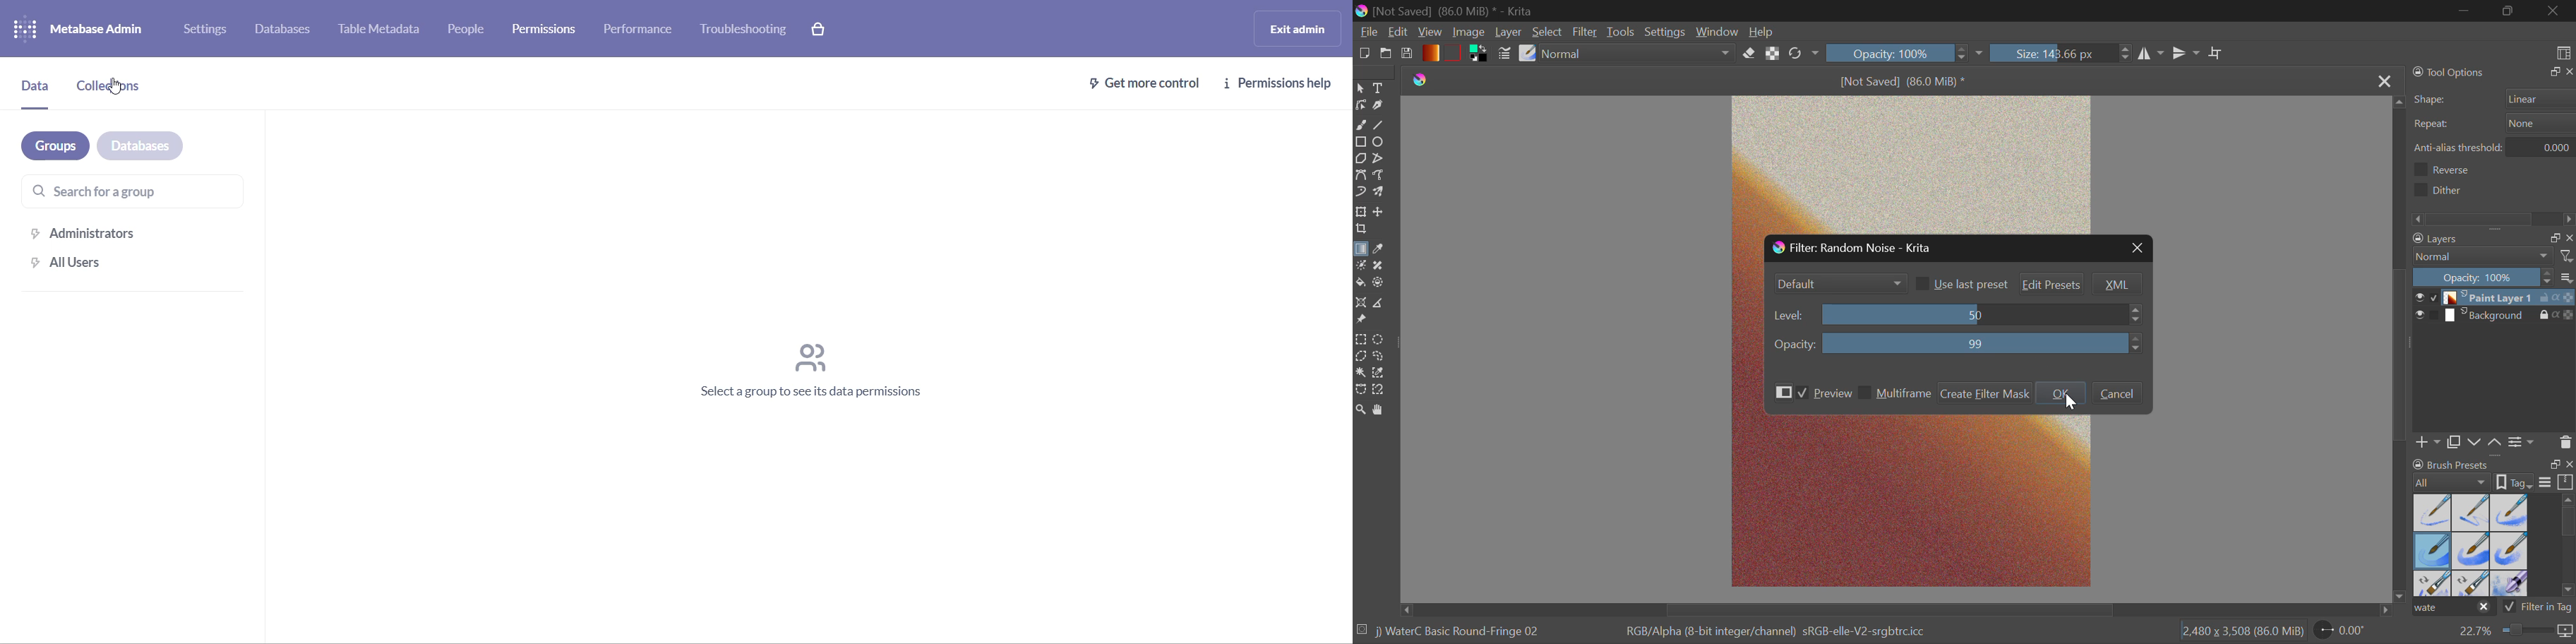 The image size is (2576, 644). I want to click on Eraser, so click(1751, 52).